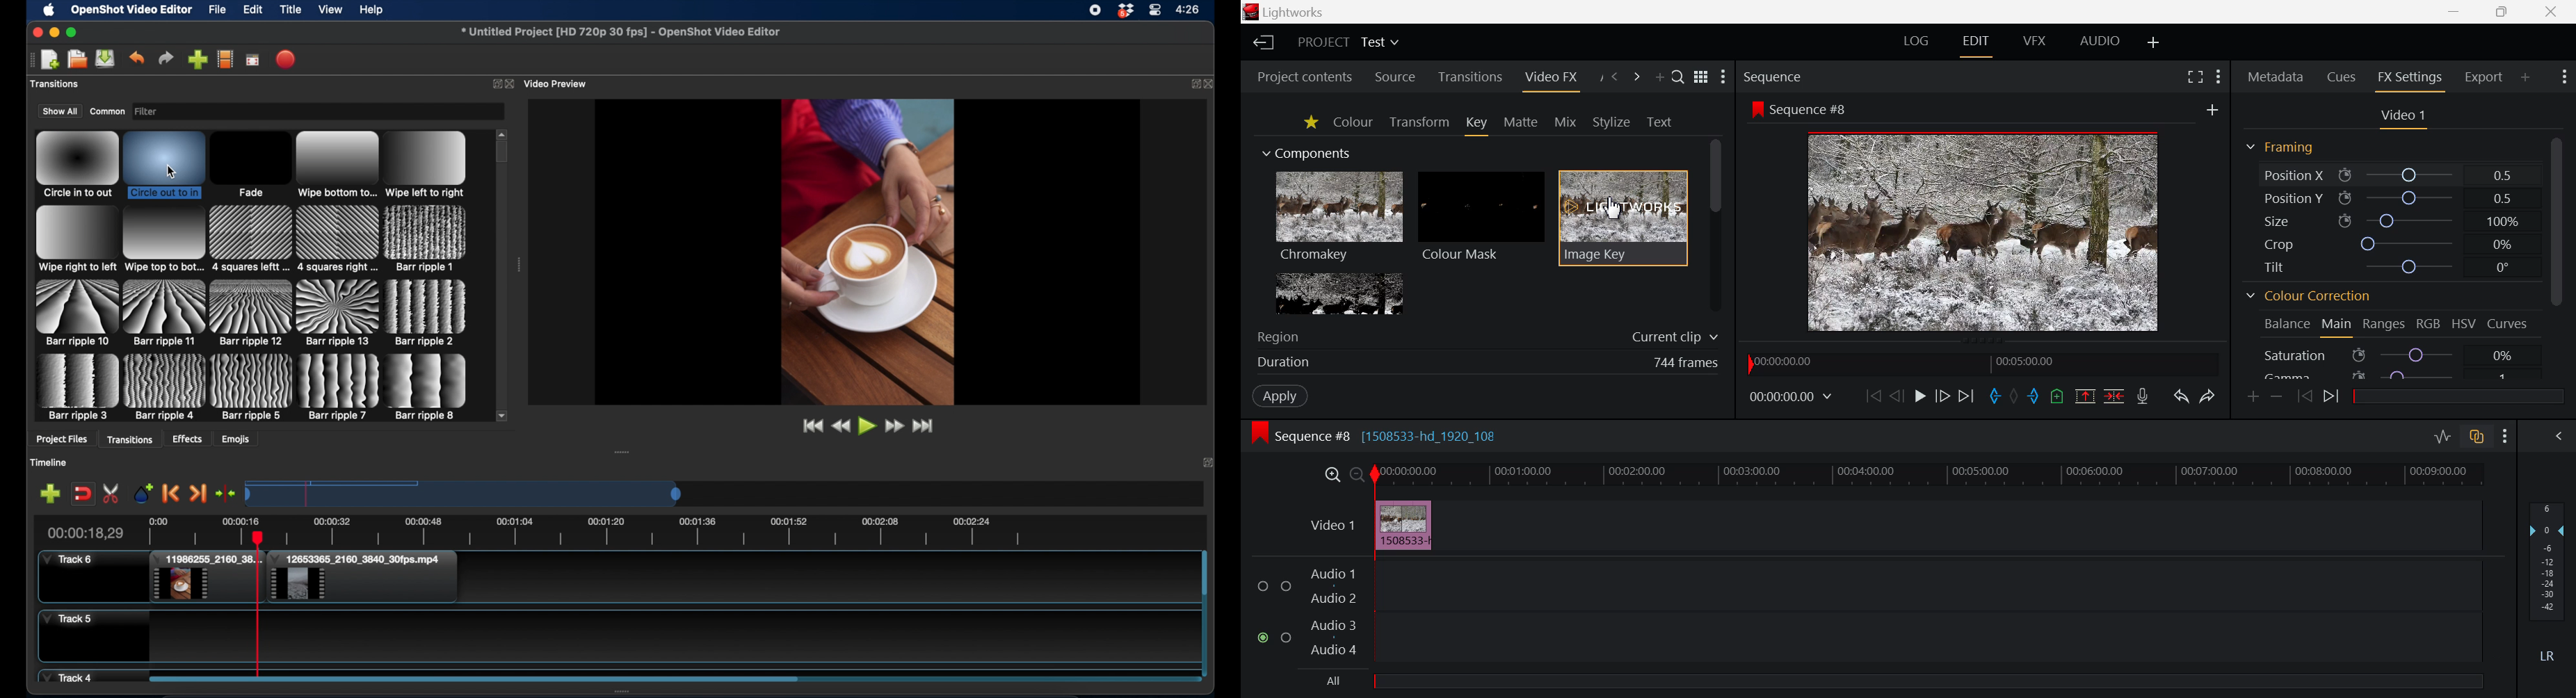  Describe the element at coordinates (1333, 649) in the screenshot. I see `Audio 4` at that location.